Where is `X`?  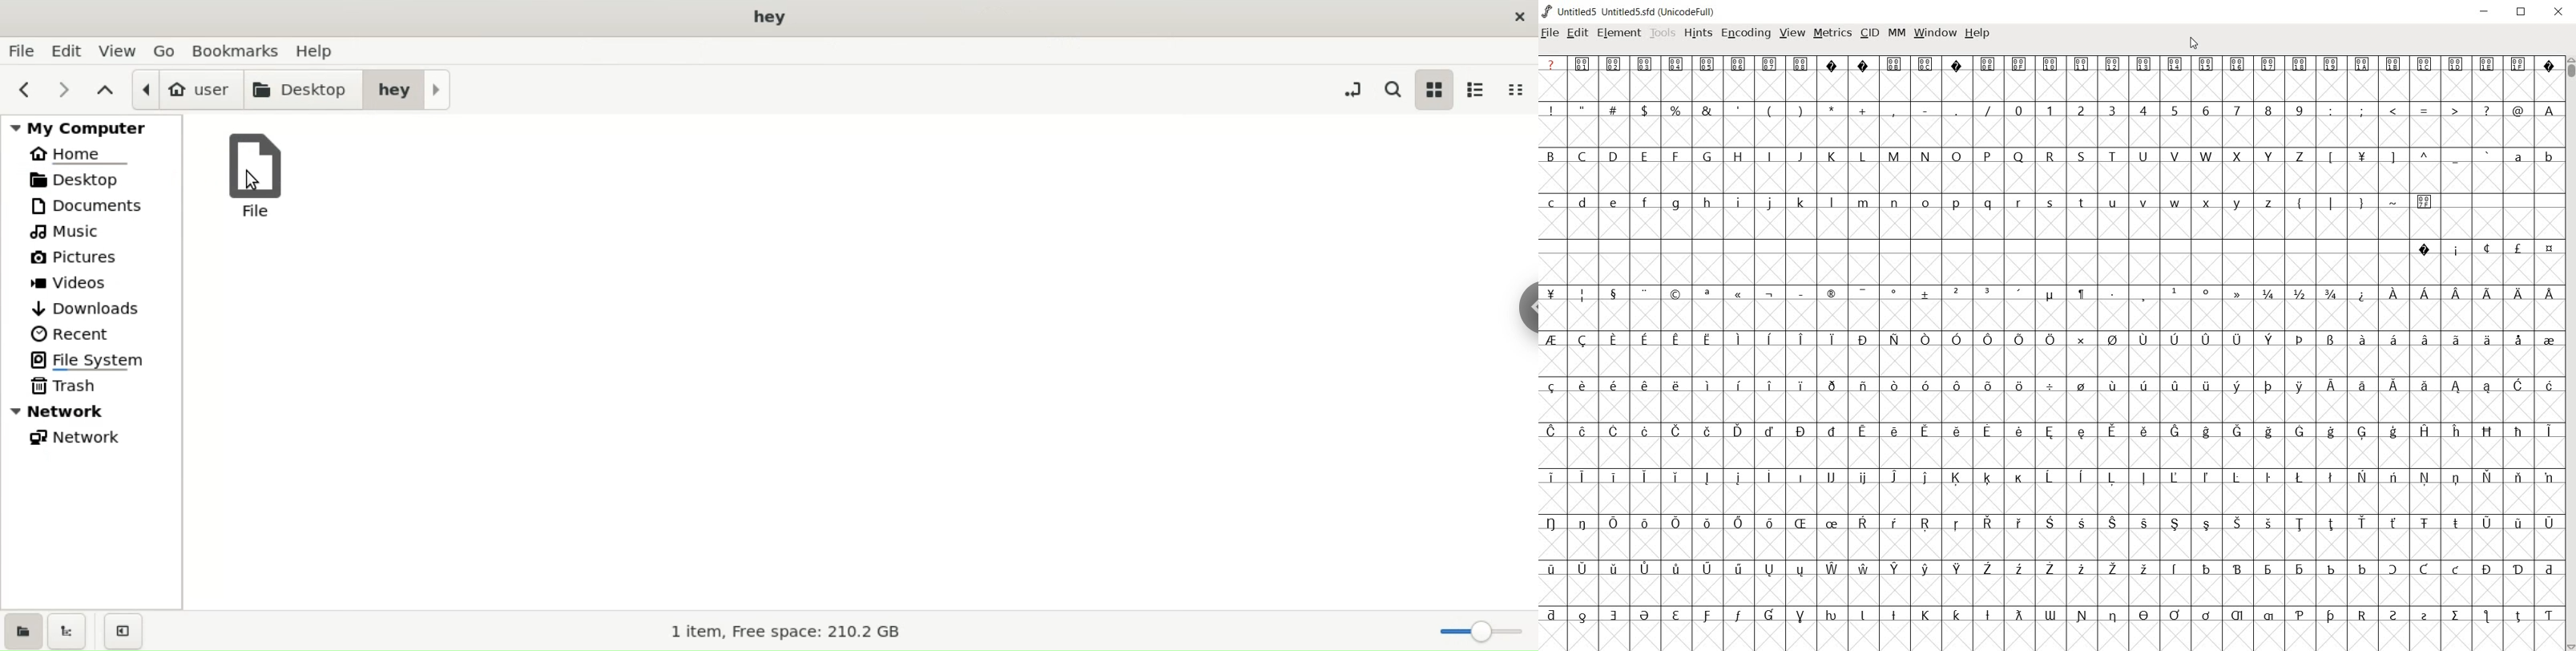
X is located at coordinates (2237, 156).